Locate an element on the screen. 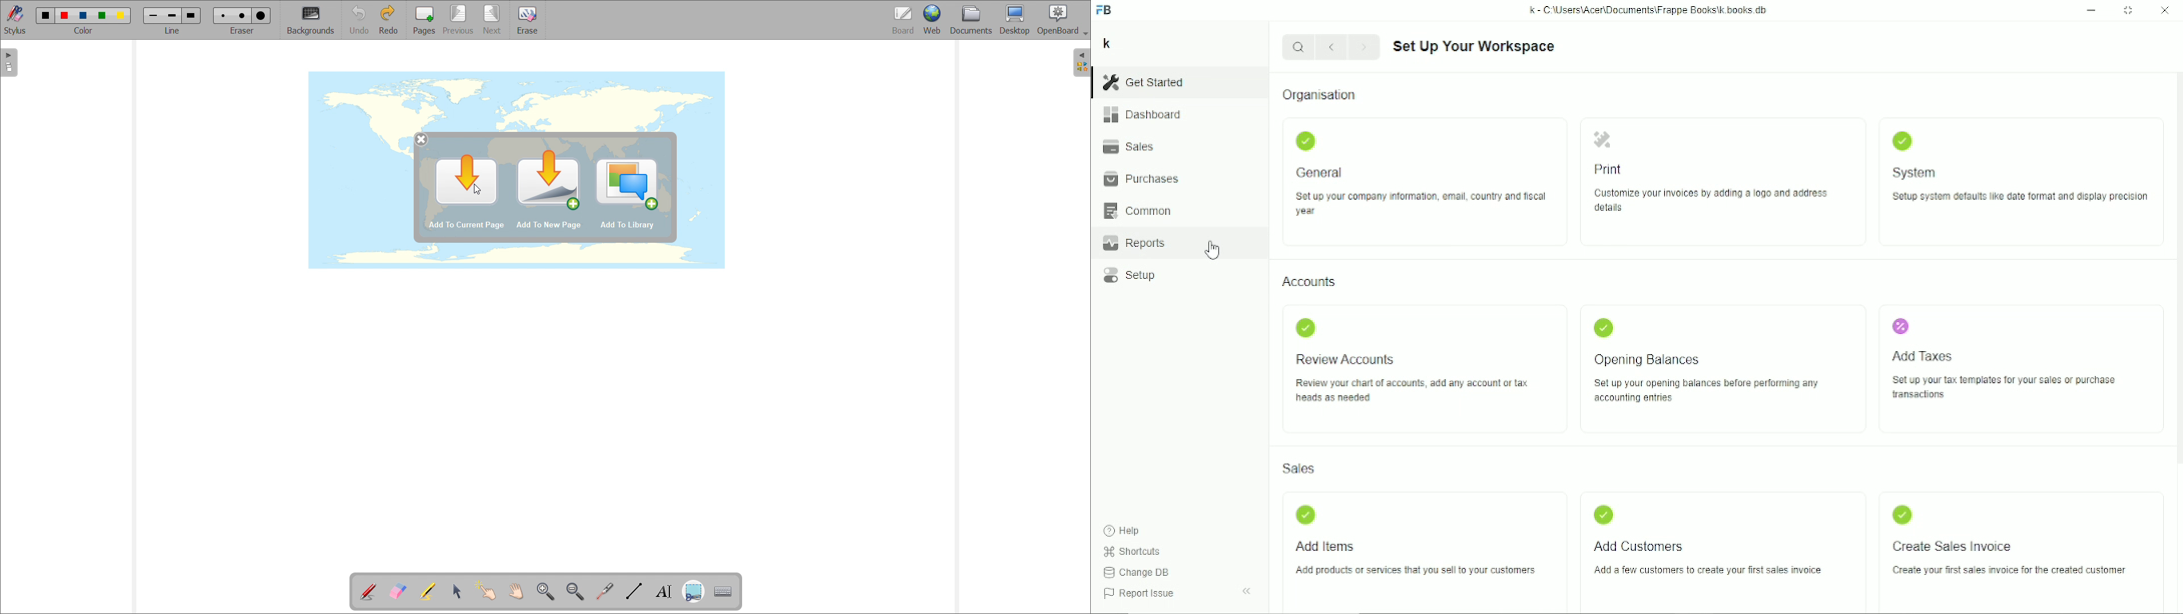  Setup is located at coordinates (1129, 274).